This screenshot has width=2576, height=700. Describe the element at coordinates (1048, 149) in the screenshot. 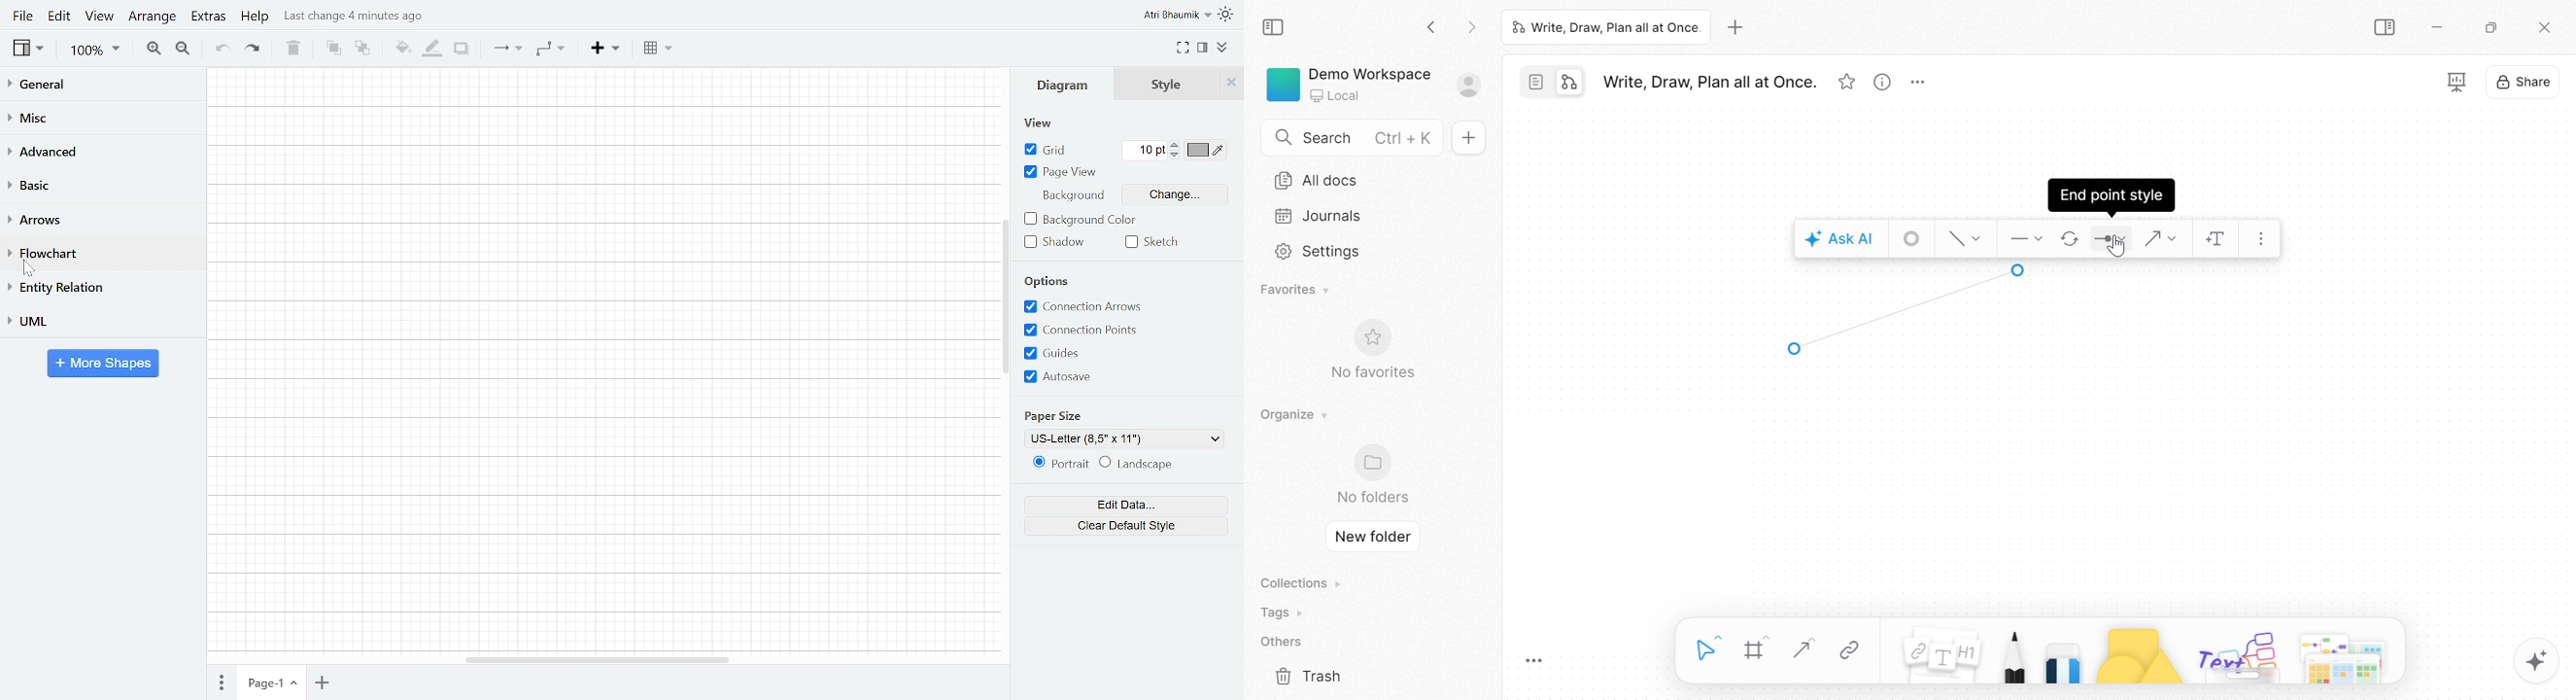

I see `Grid ` at that location.